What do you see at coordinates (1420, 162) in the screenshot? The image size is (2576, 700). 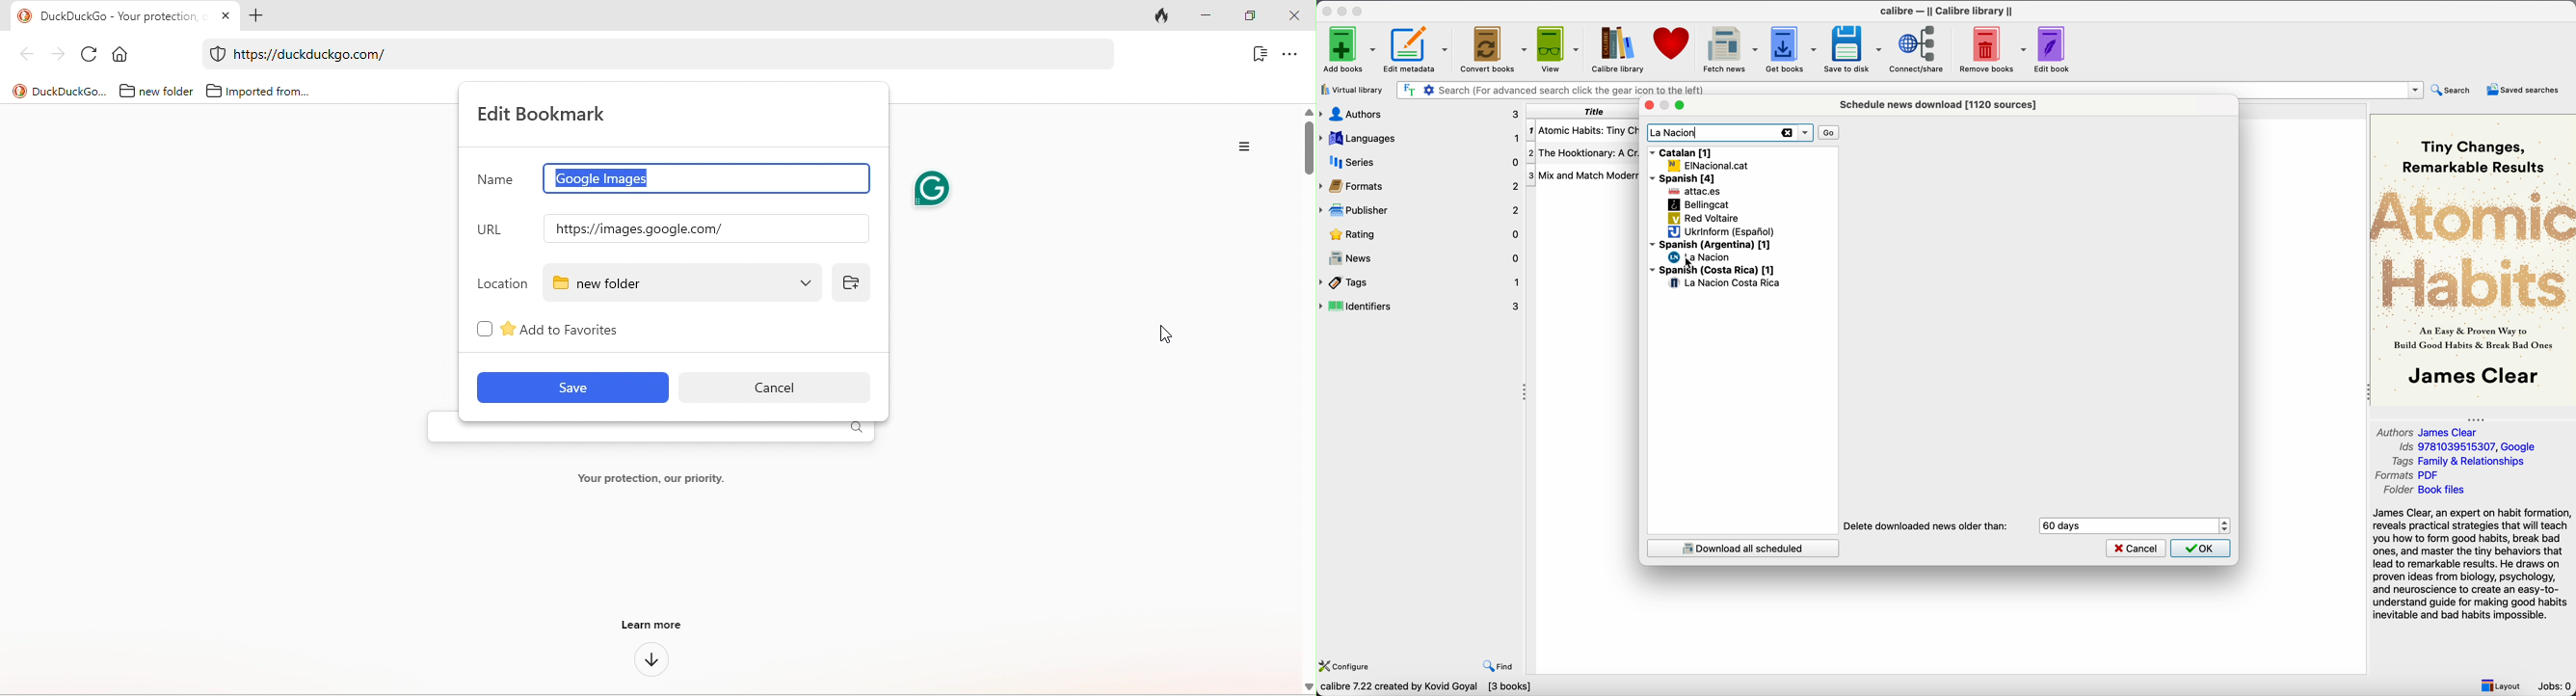 I see `series` at bounding box center [1420, 162].